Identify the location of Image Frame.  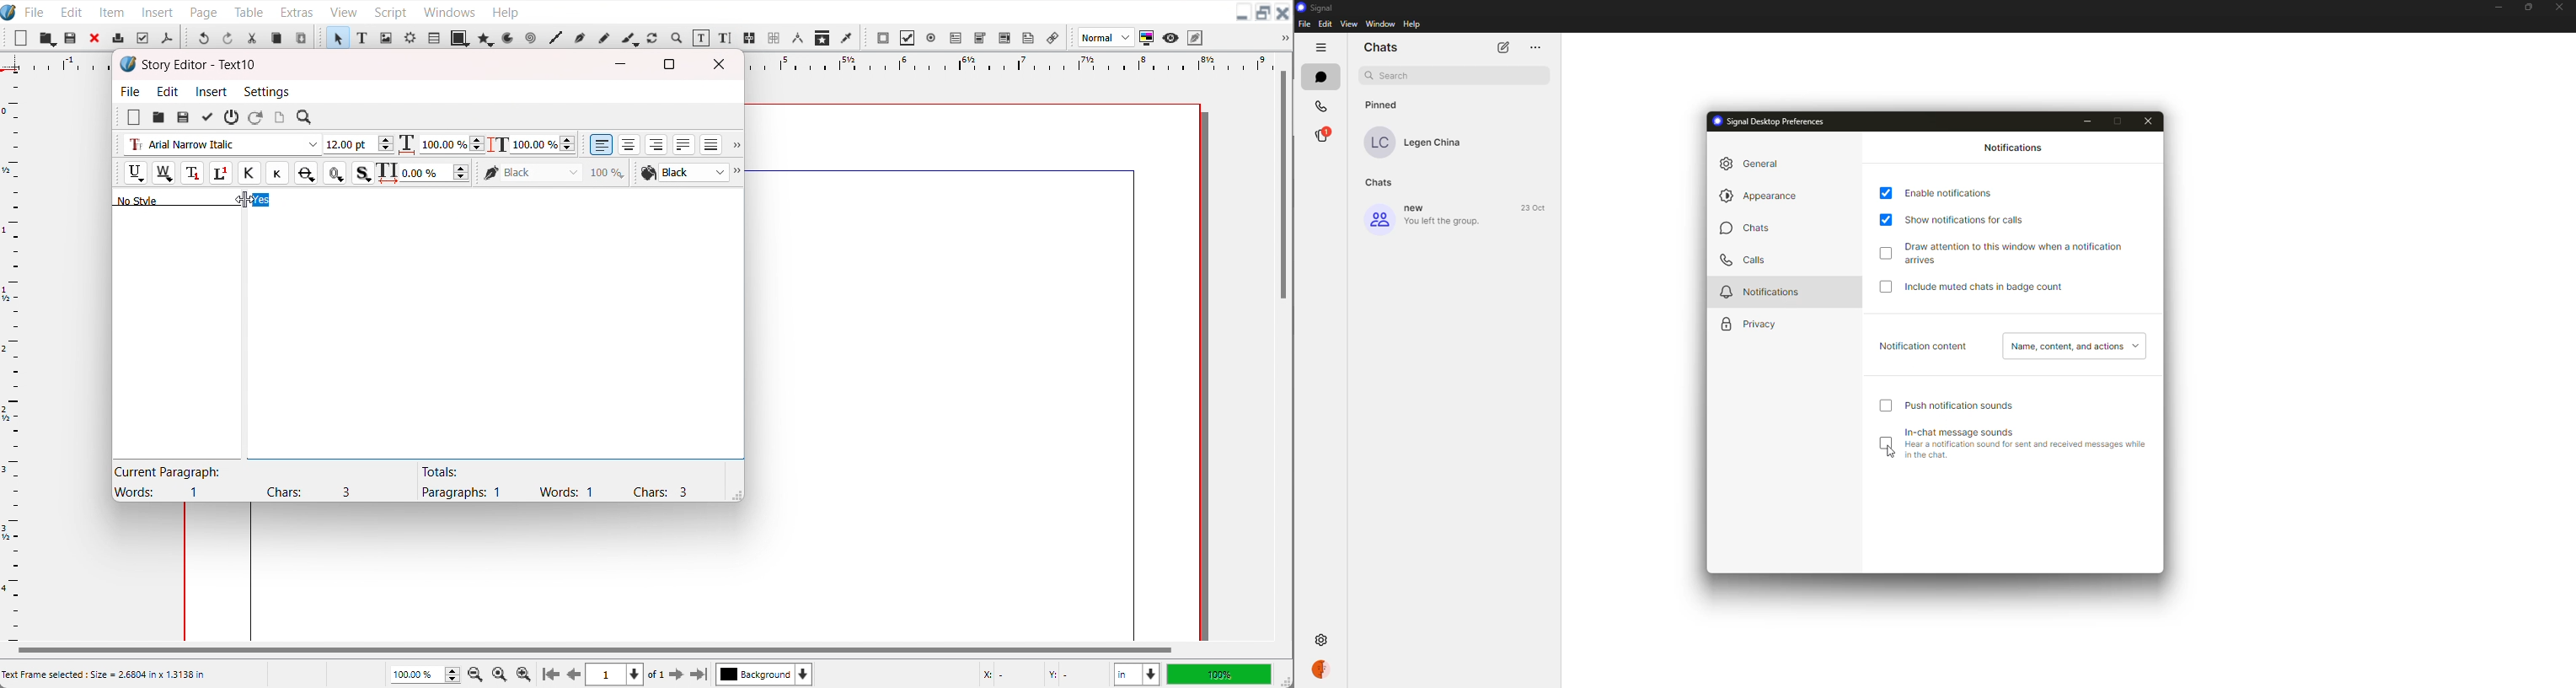
(386, 37).